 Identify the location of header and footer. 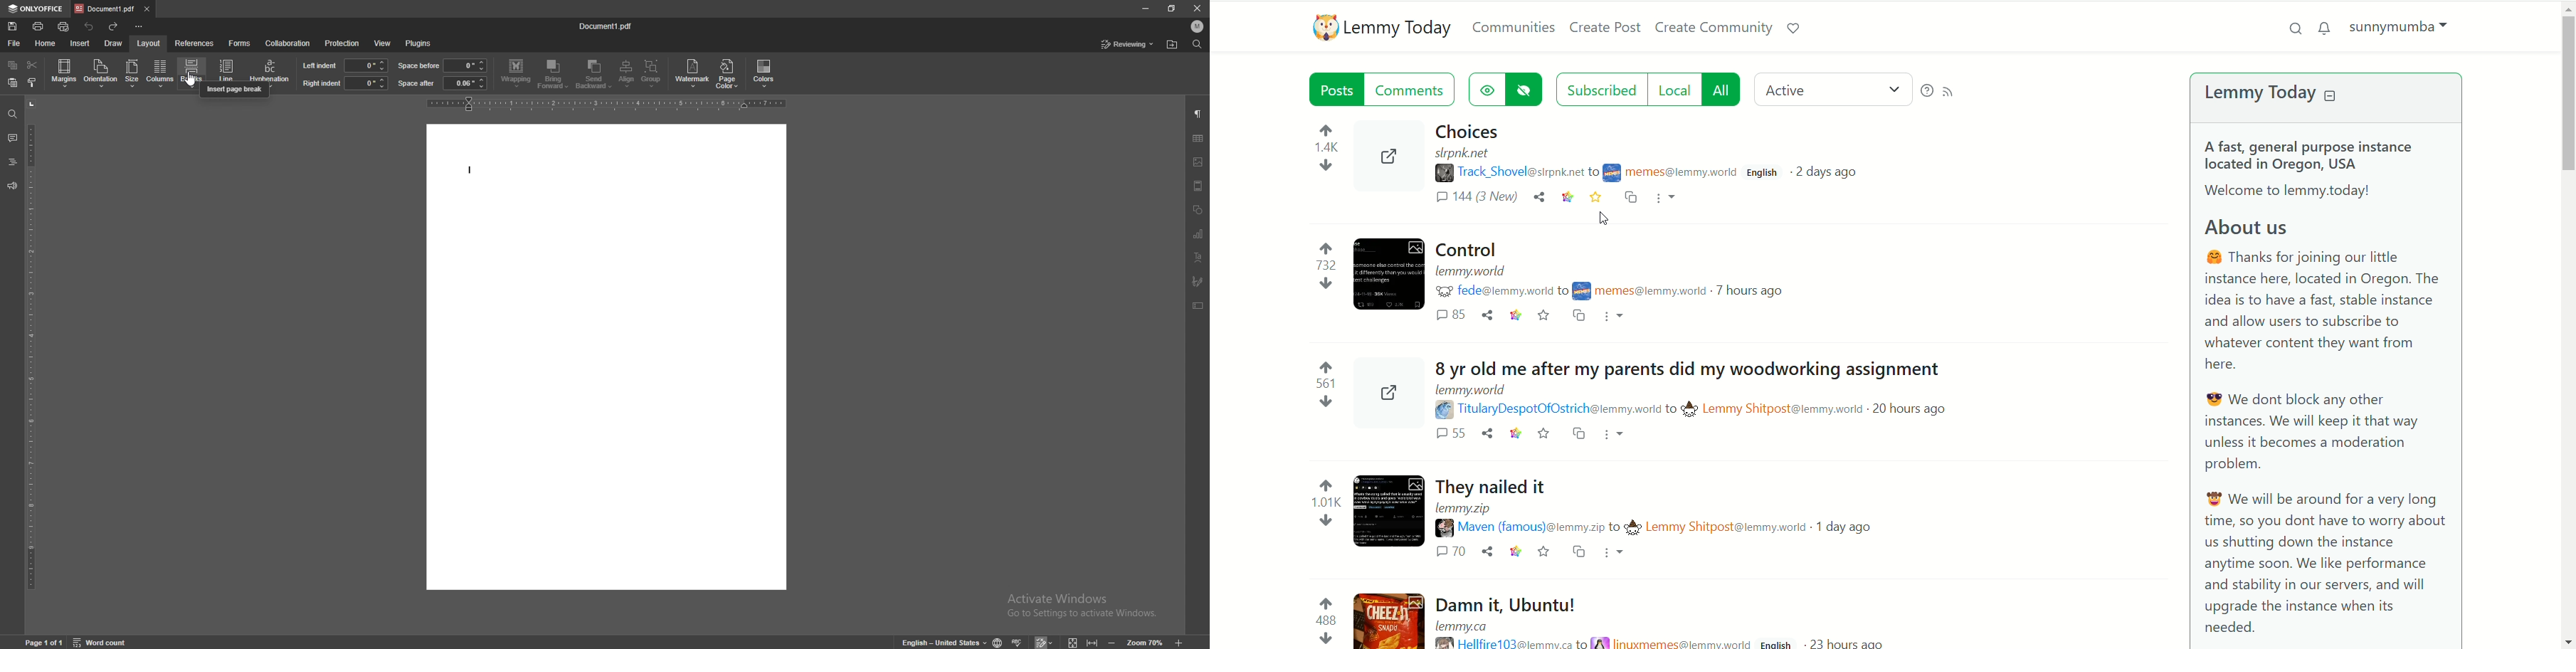
(1197, 185).